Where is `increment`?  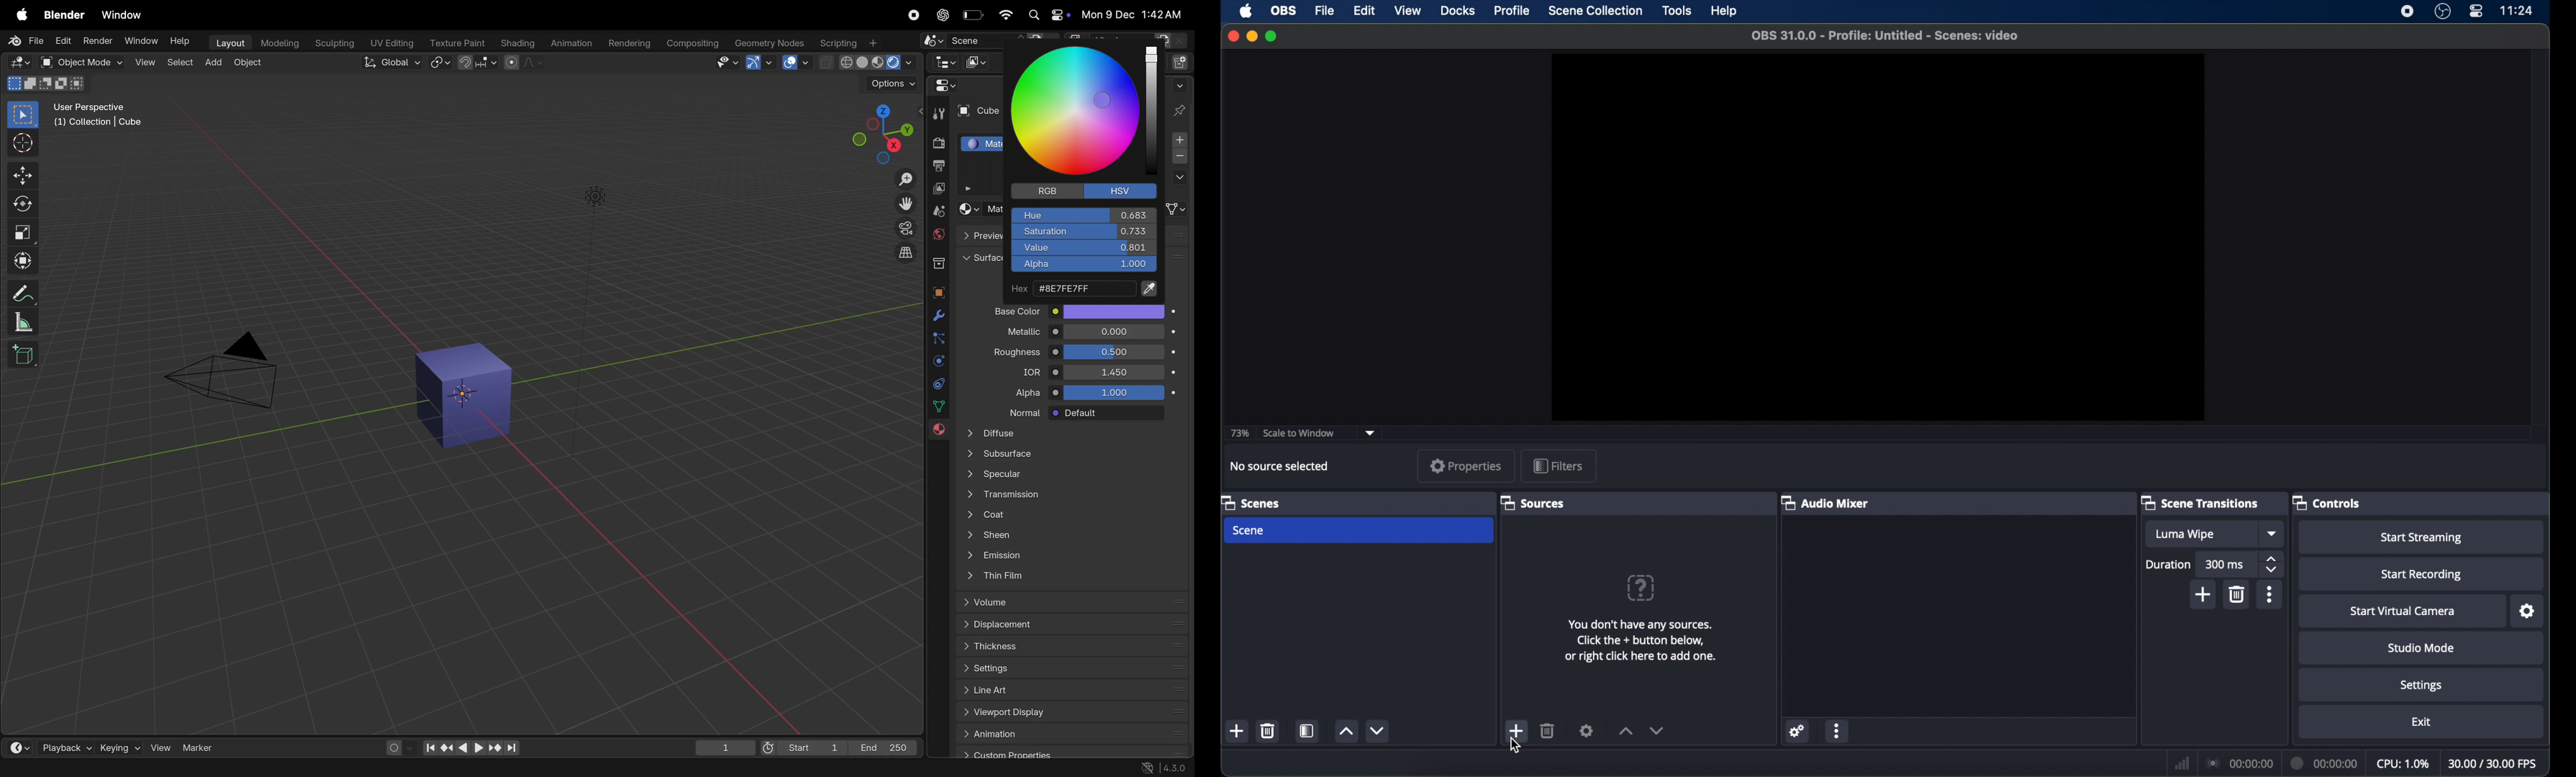 increment is located at coordinates (1346, 732).